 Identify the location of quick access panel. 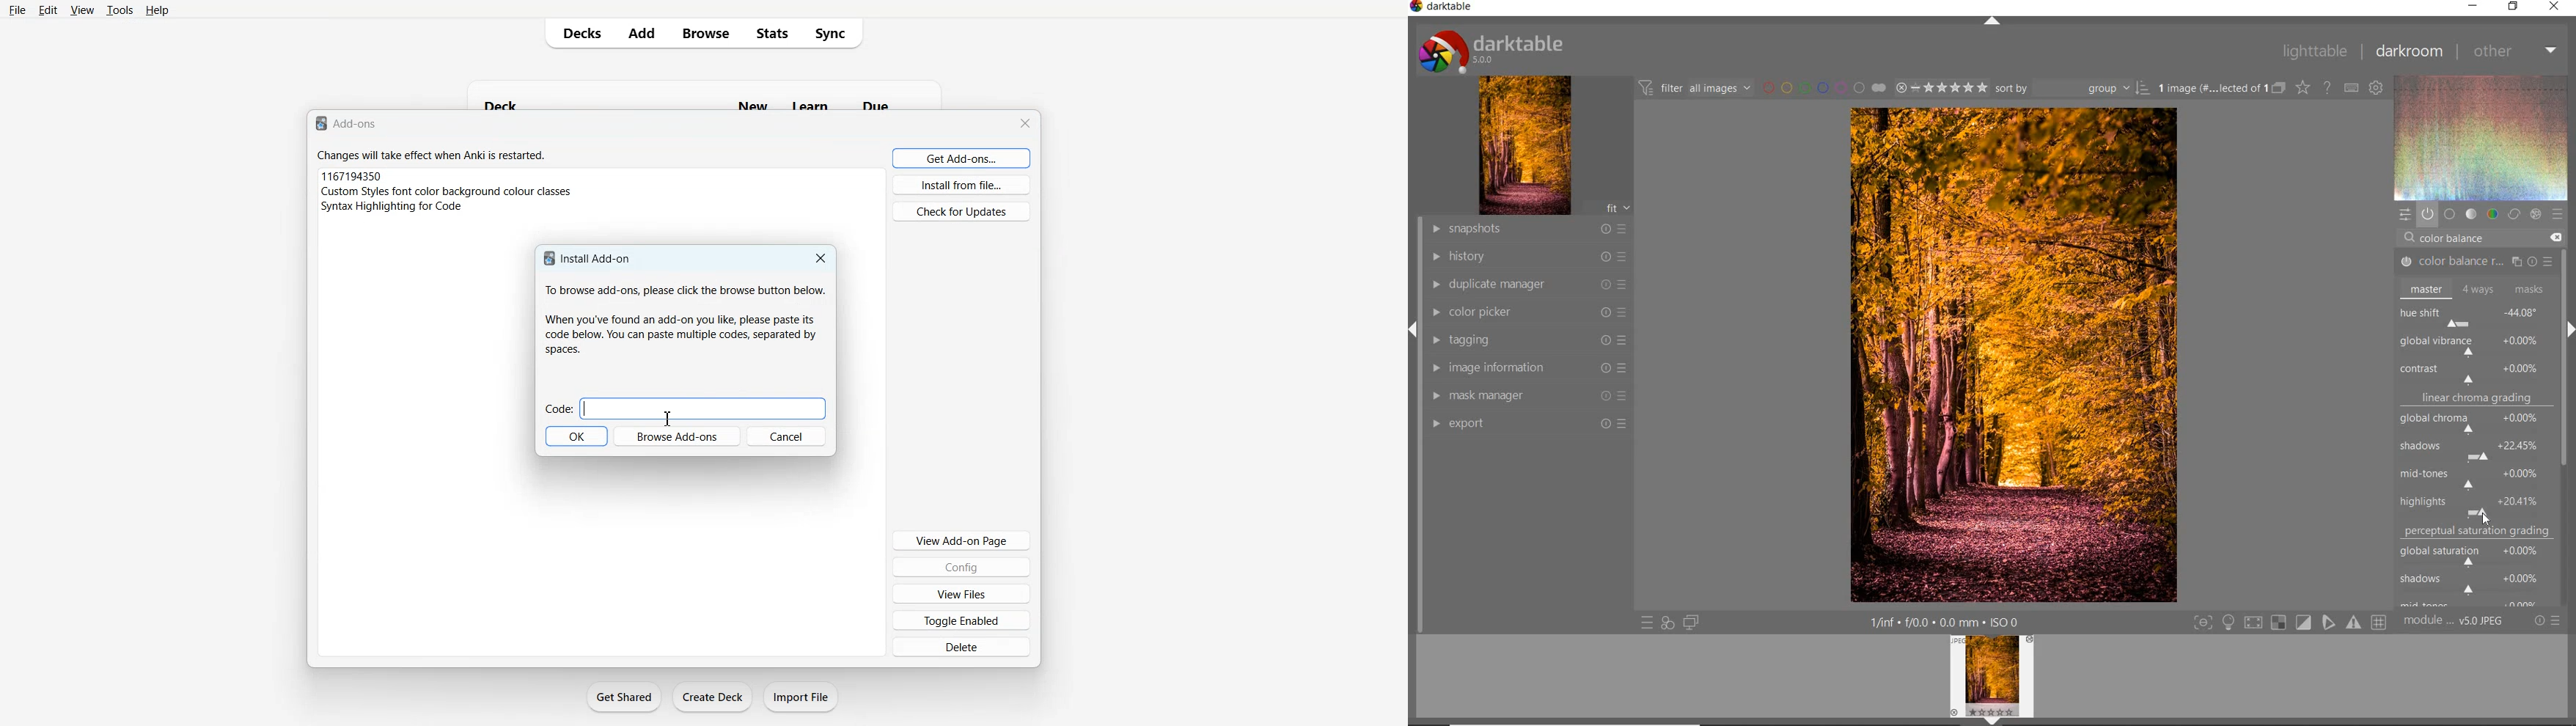
(2403, 214).